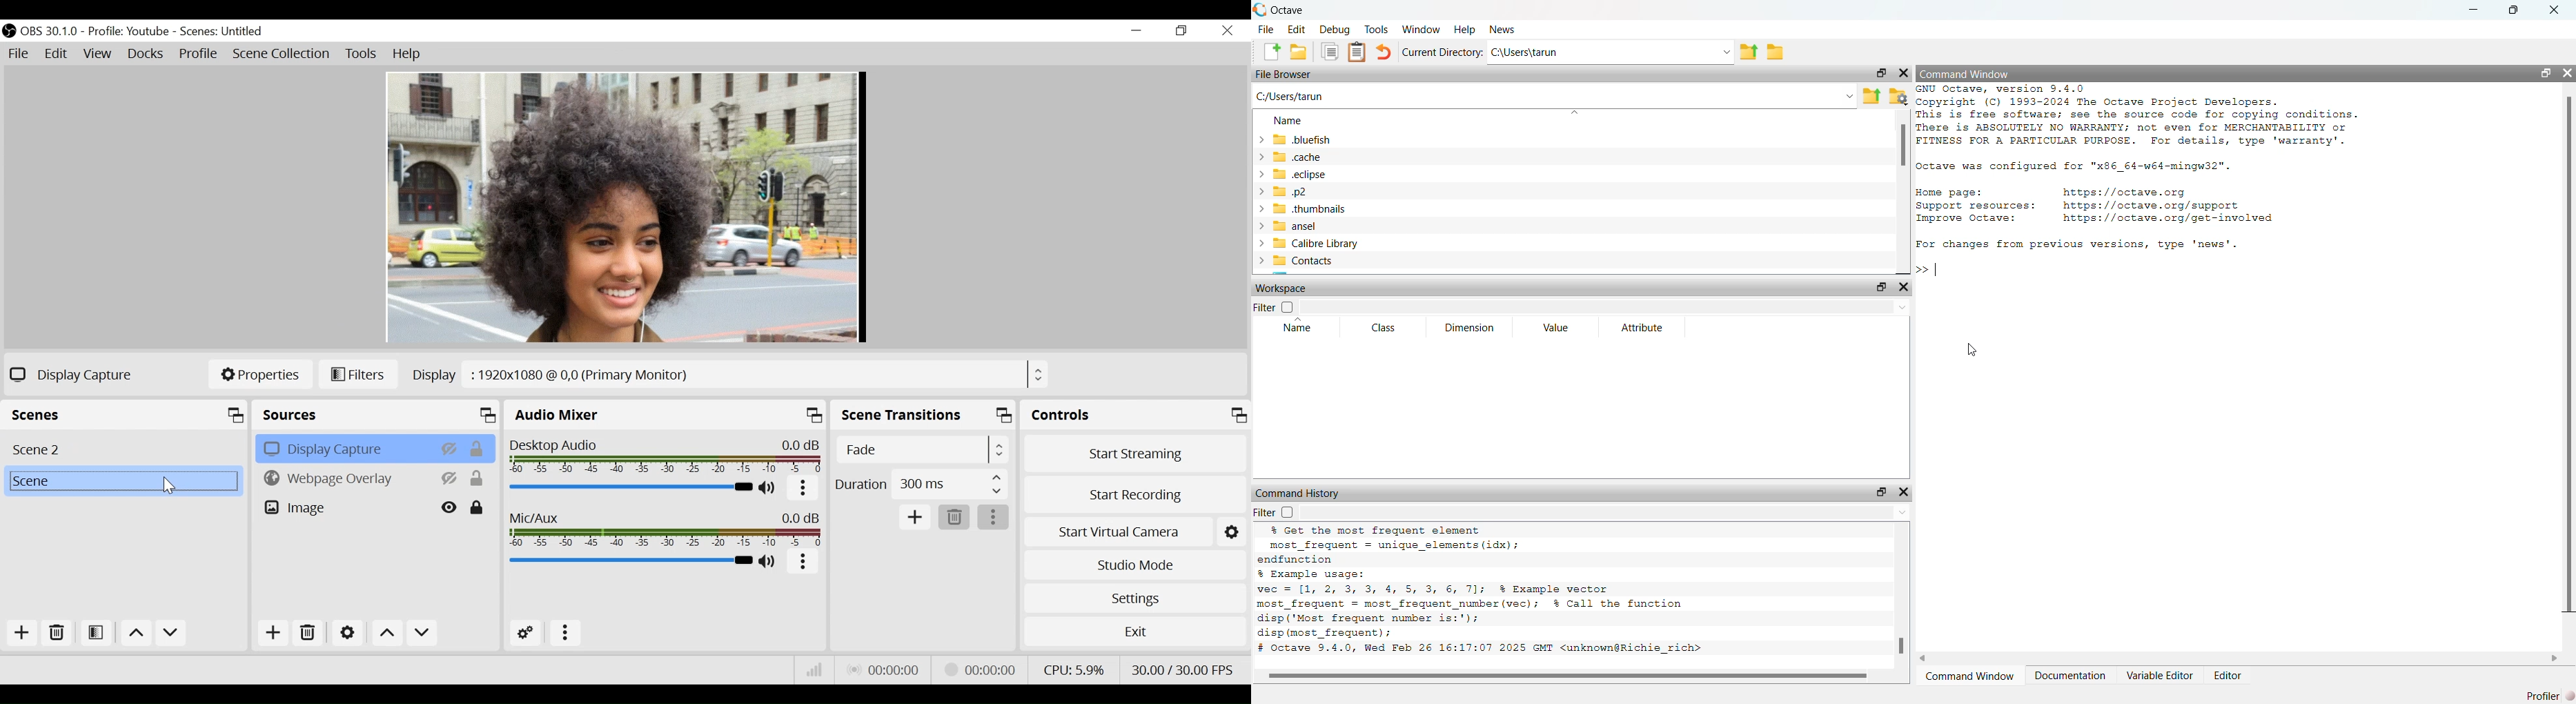  Describe the element at coordinates (921, 449) in the screenshot. I see `Select Scene Transitions ` at that location.